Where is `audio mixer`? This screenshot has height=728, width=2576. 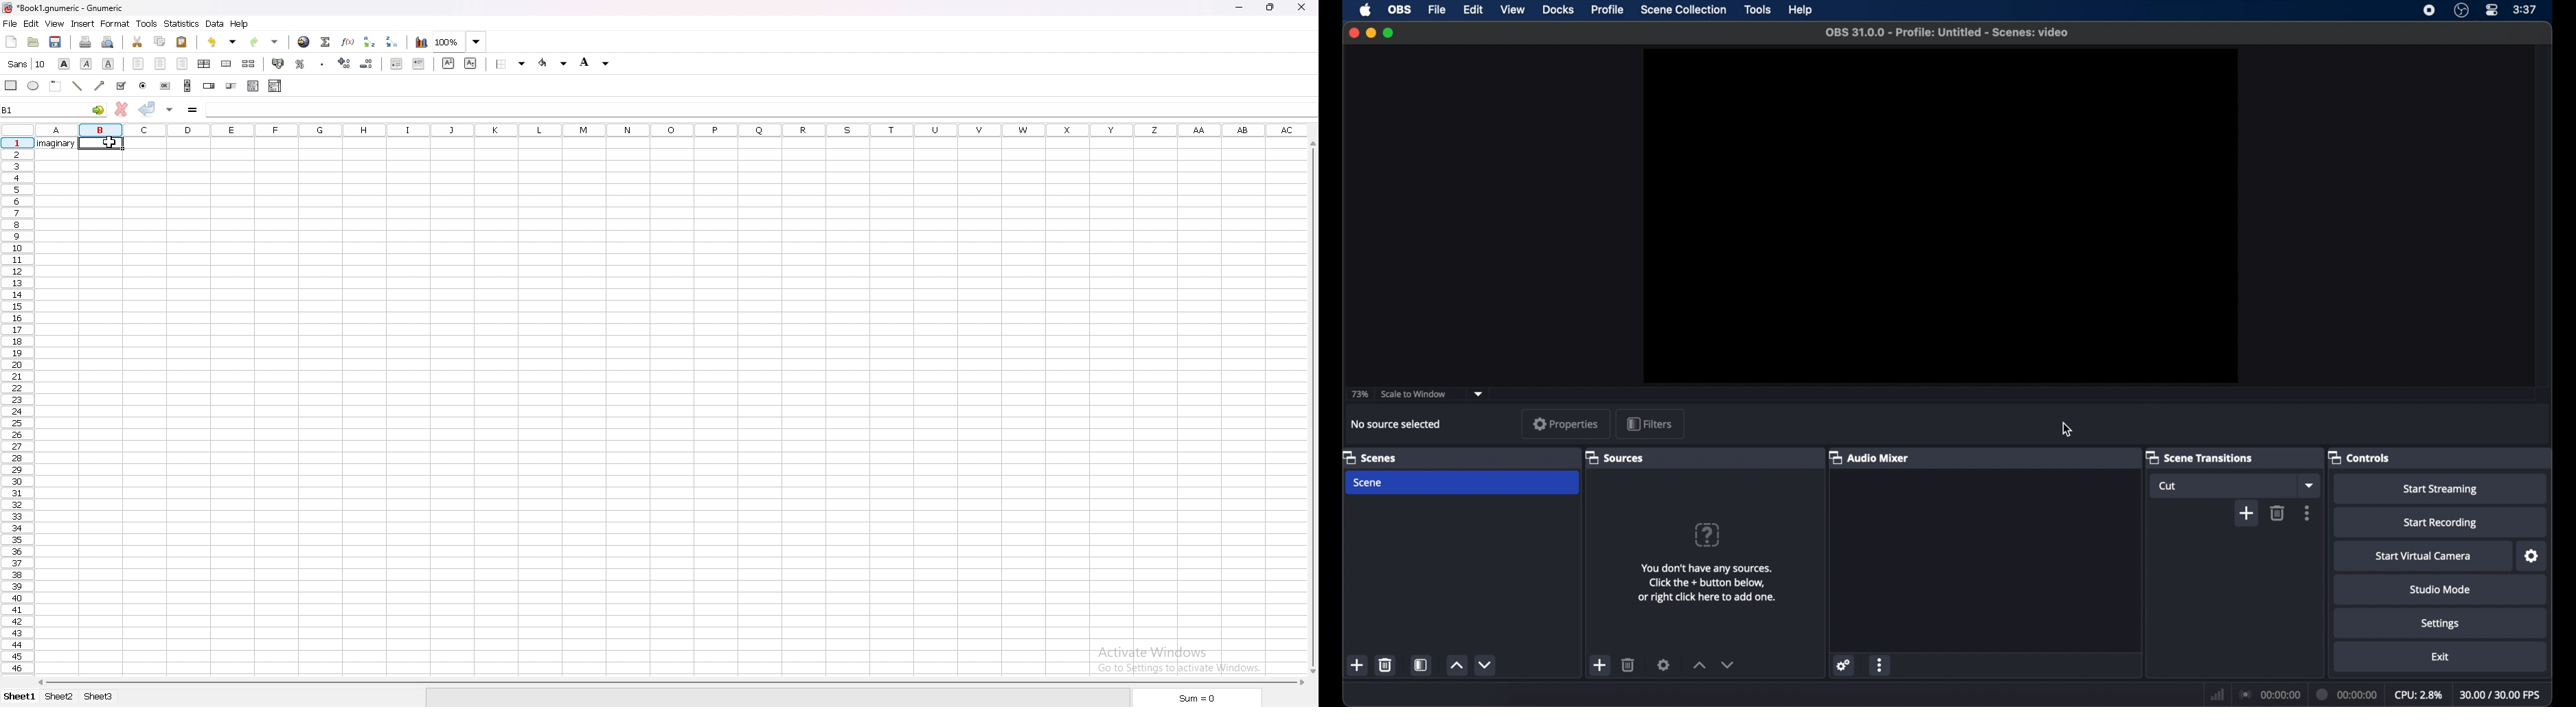 audio mixer is located at coordinates (1869, 457).